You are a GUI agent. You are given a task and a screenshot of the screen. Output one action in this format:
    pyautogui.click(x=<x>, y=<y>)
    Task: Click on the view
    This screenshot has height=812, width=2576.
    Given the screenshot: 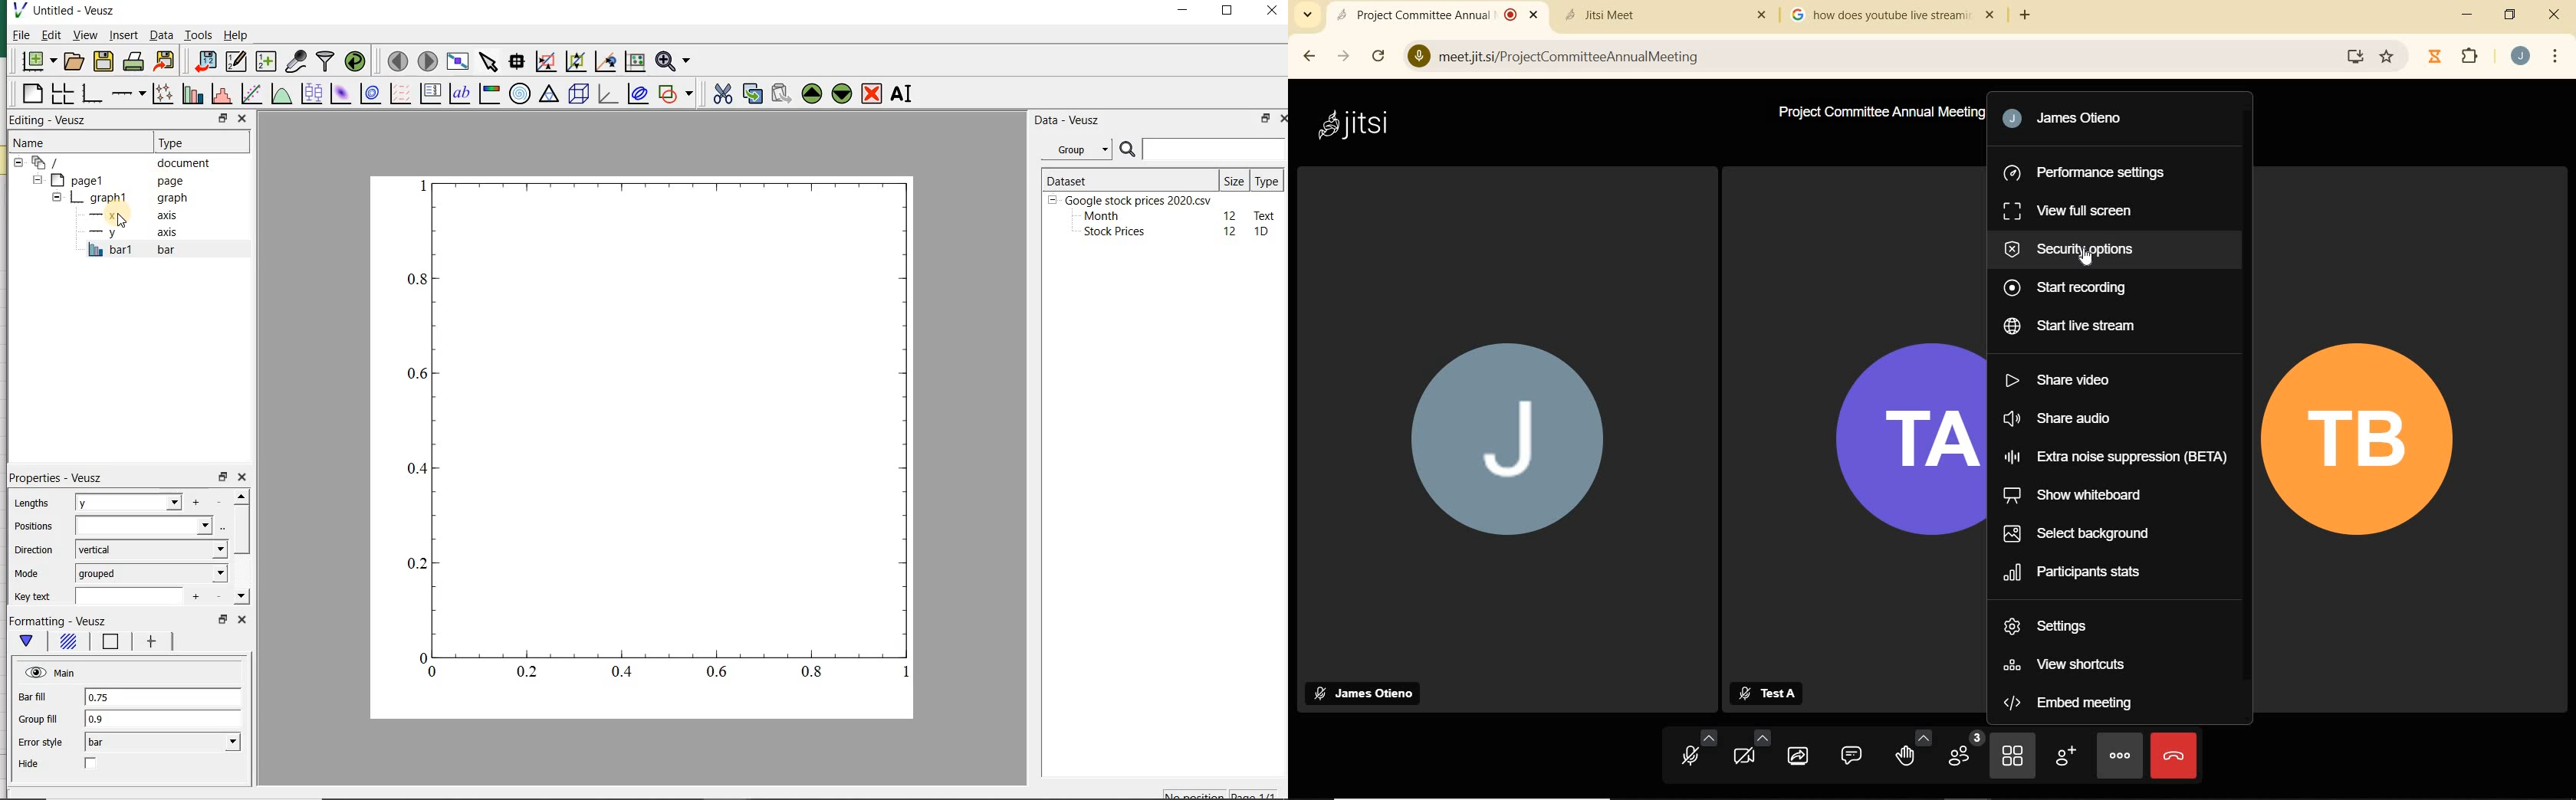 What is the action you would take?
    pyautogui.click(x=85, y=36)
    